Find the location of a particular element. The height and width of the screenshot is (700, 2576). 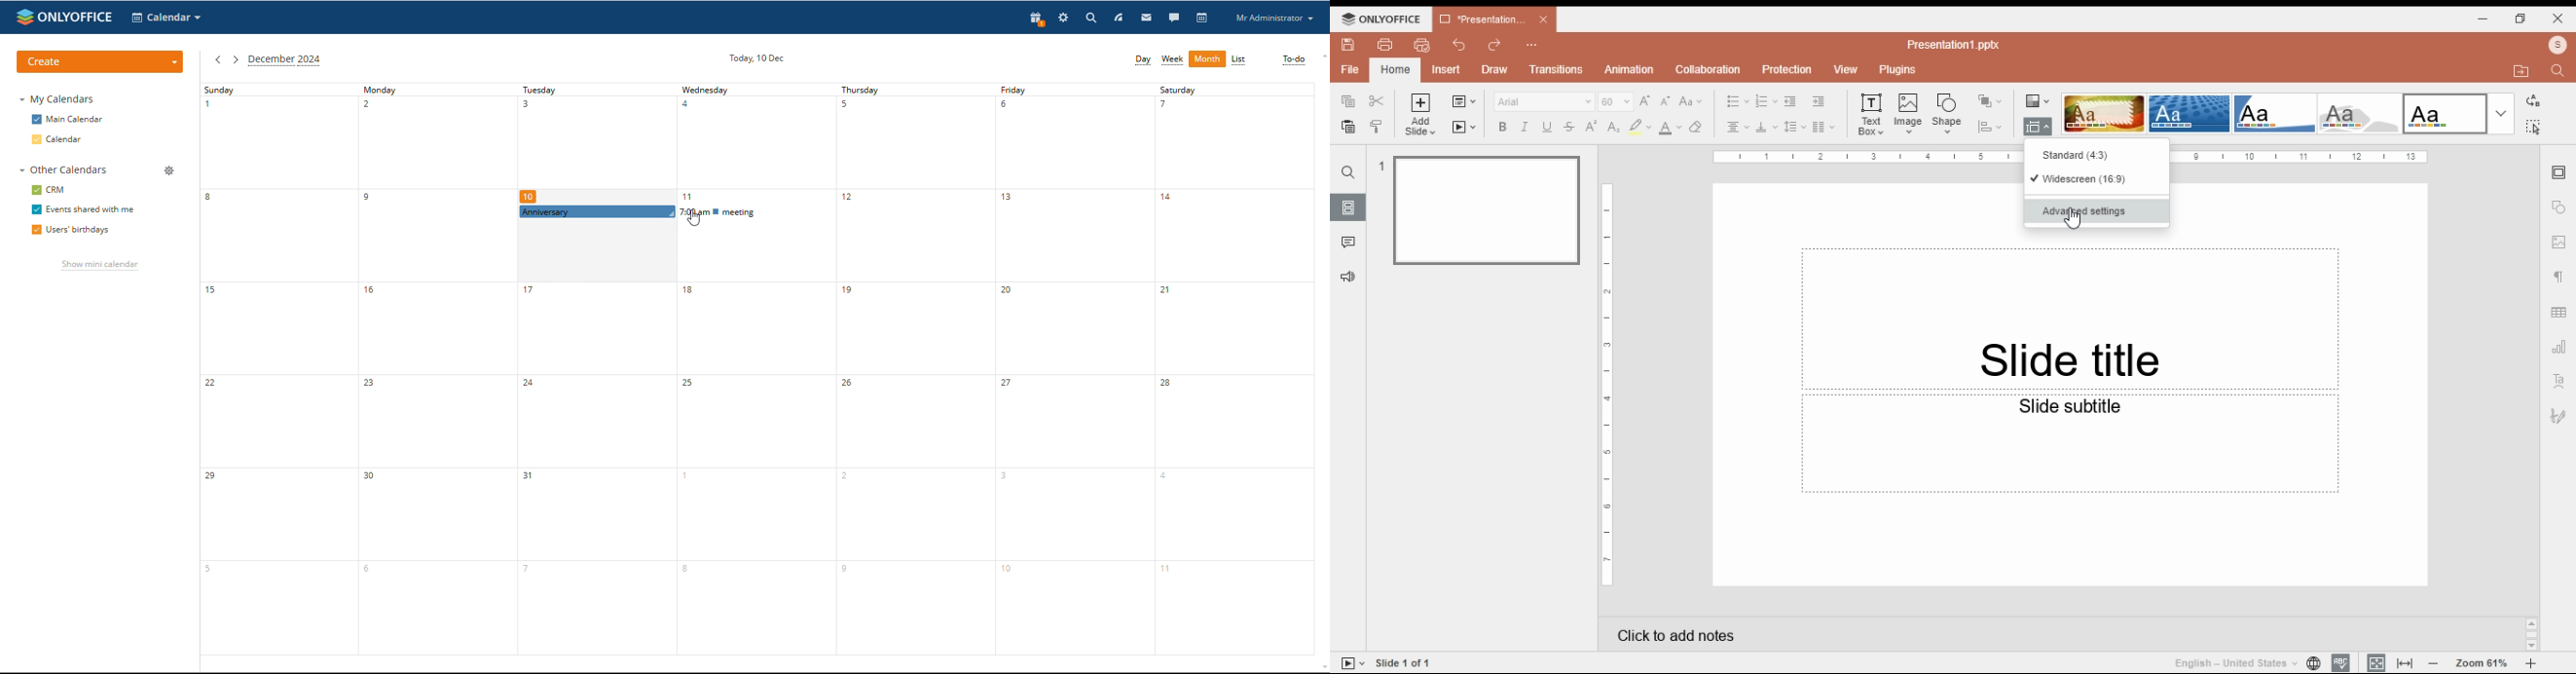

horizontal alignment is located at coordinates (1736, 129).